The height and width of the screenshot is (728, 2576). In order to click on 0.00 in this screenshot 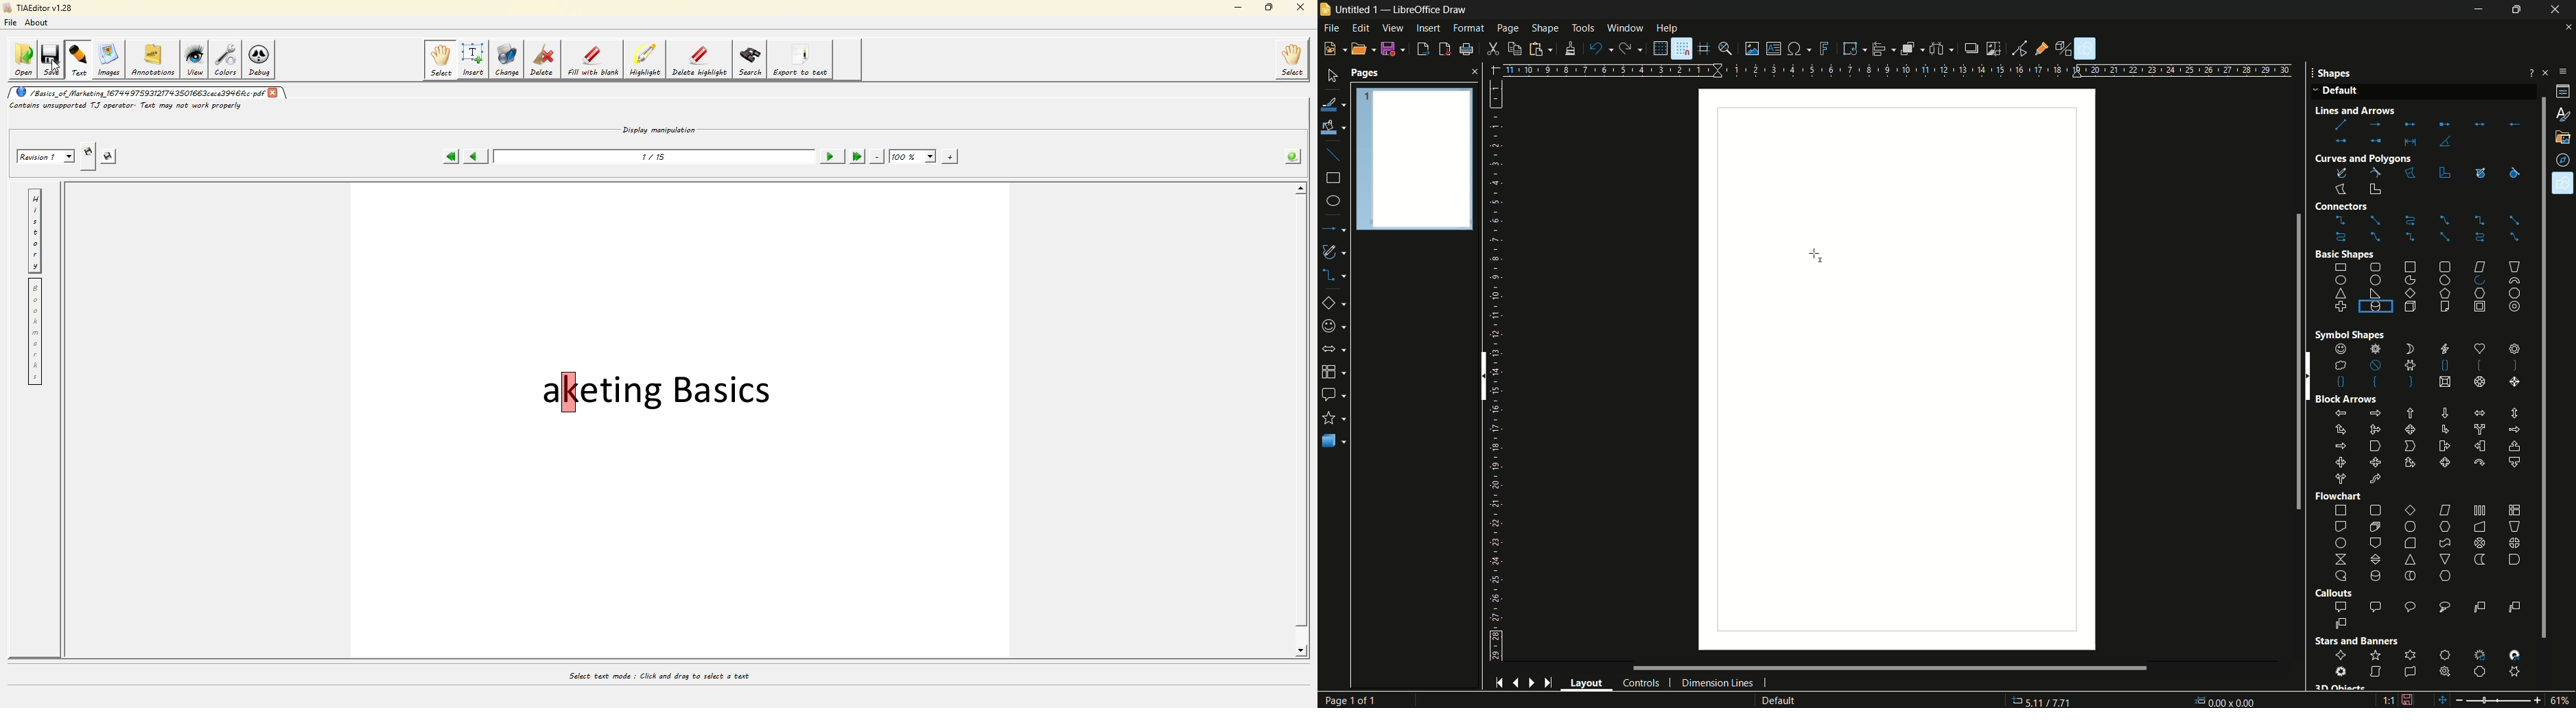, I will do `click(2227, 698)`.